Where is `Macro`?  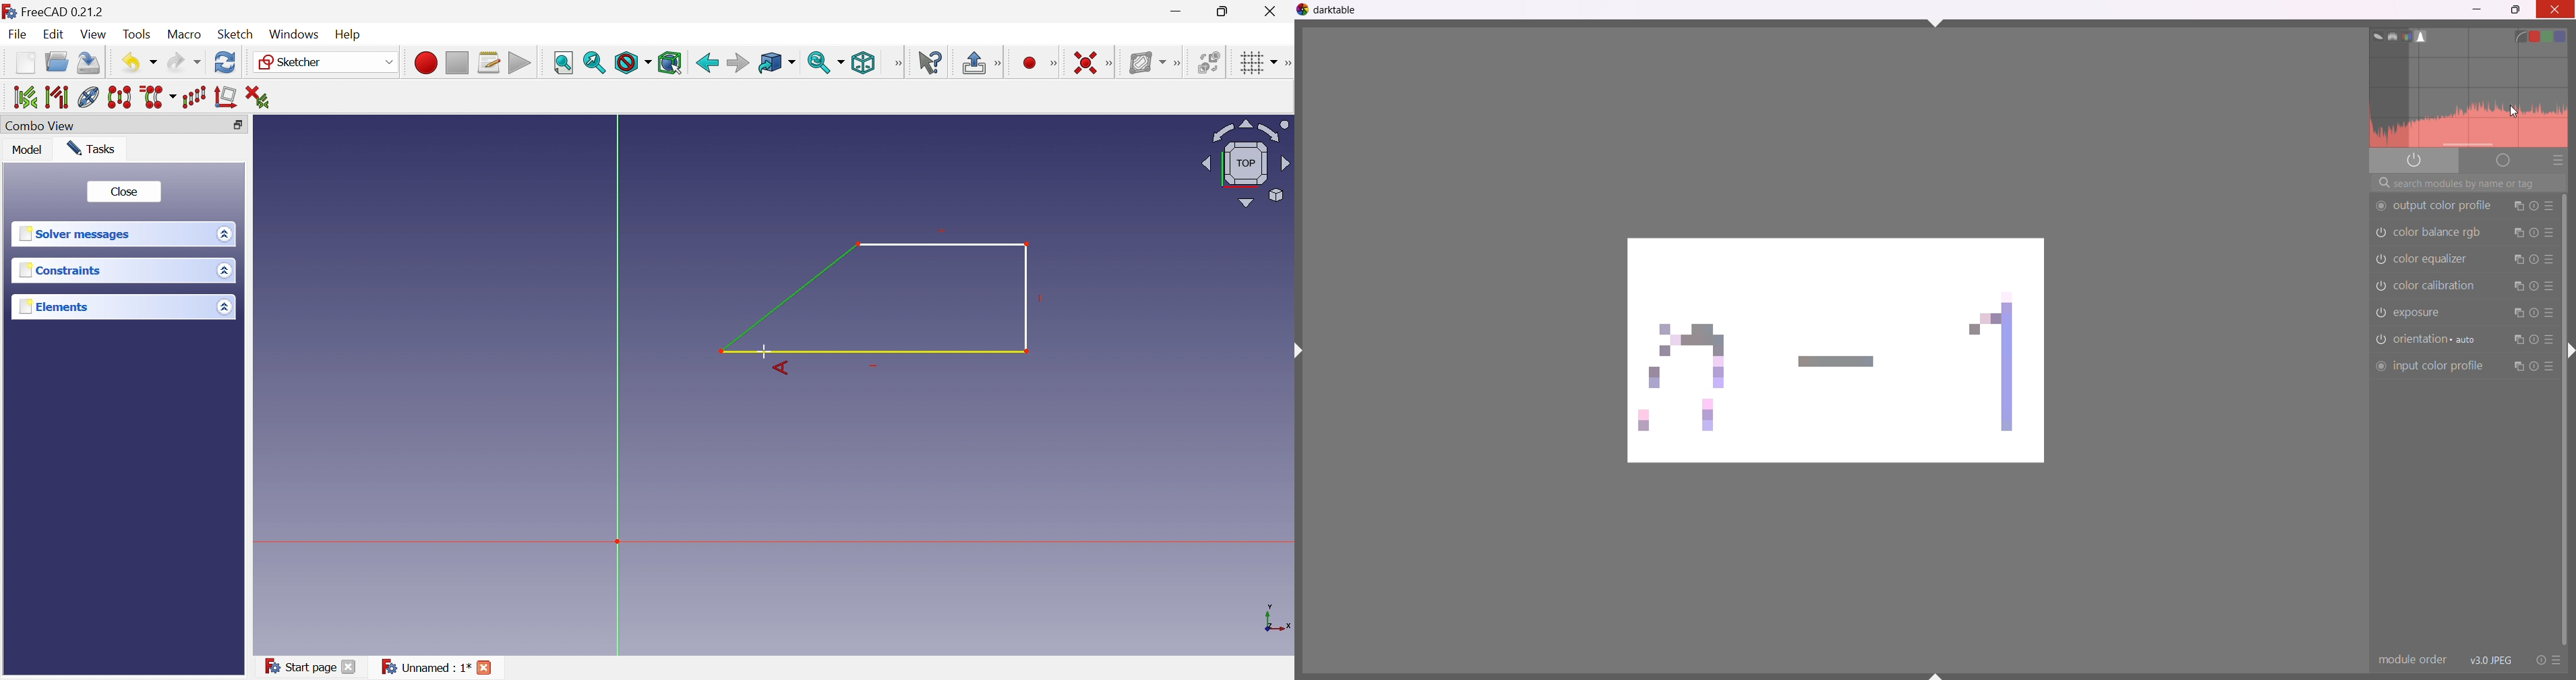
Macro is located at coordinates (185, 35).